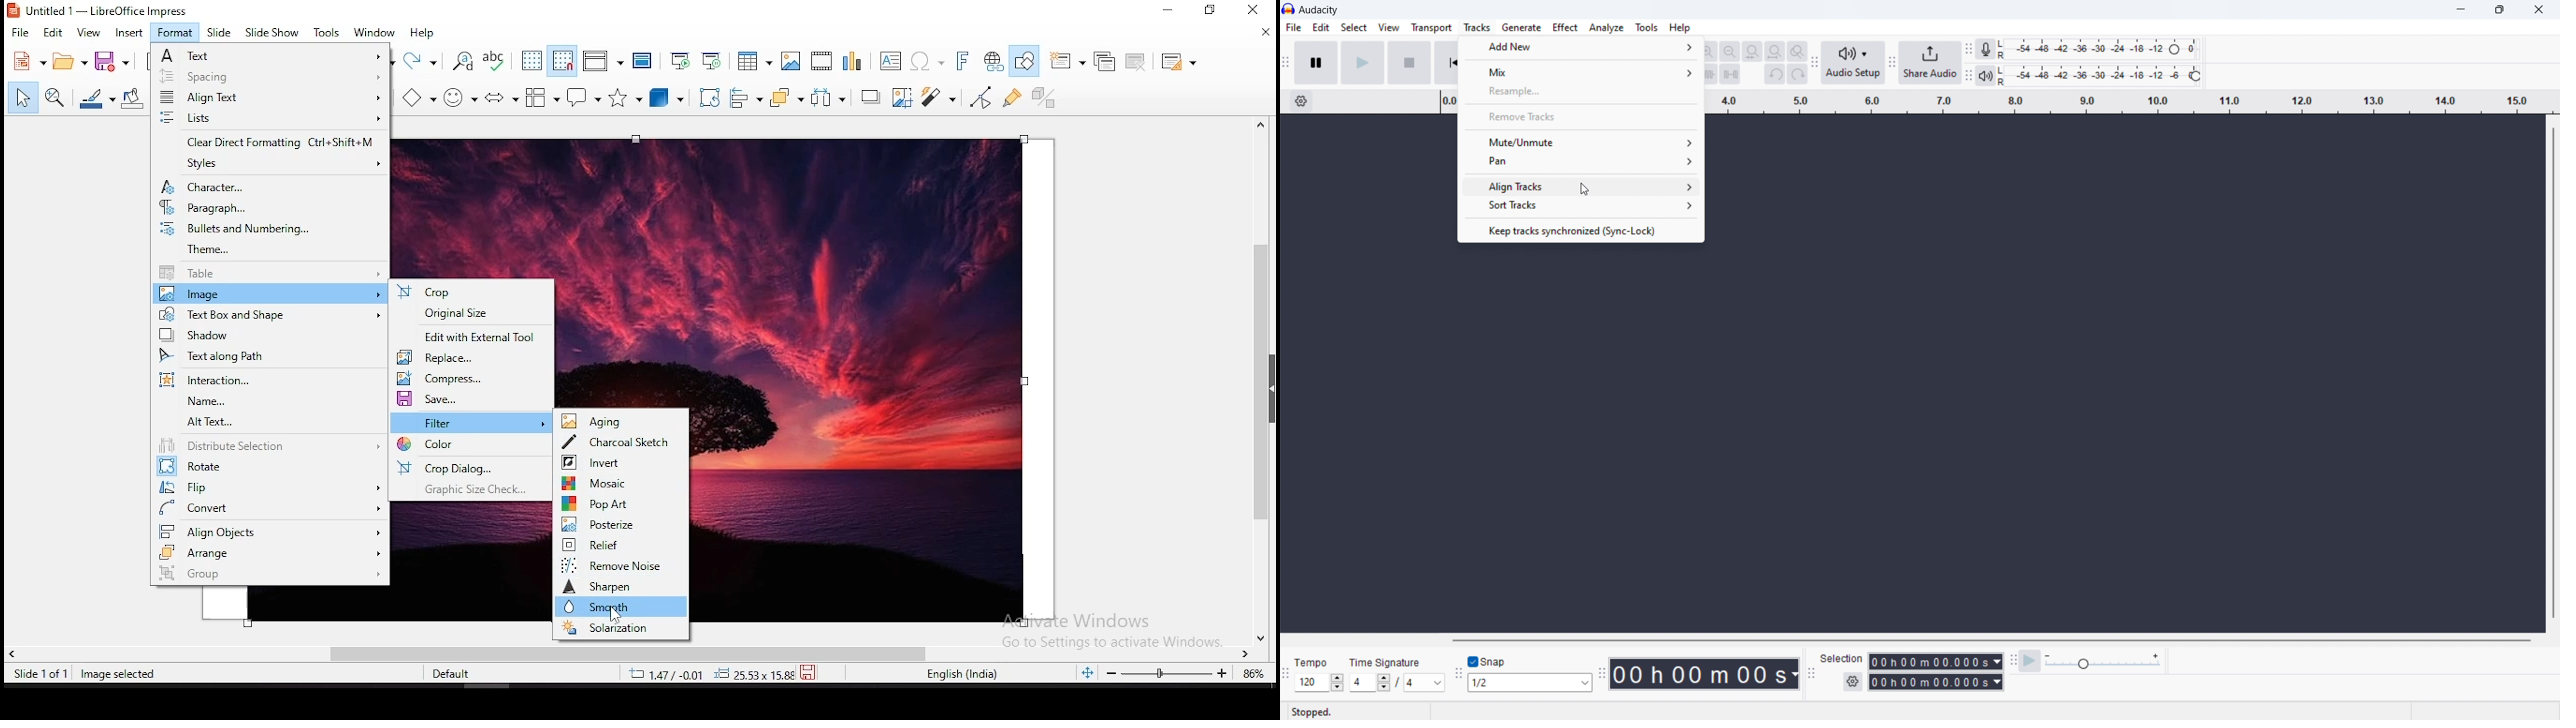 The height and width of the screenshot is (728, 2576). What do you see at coordinates (44, 674) in the screenshot?
I see `slide 1 of 1` at bounding box center [44, 674].